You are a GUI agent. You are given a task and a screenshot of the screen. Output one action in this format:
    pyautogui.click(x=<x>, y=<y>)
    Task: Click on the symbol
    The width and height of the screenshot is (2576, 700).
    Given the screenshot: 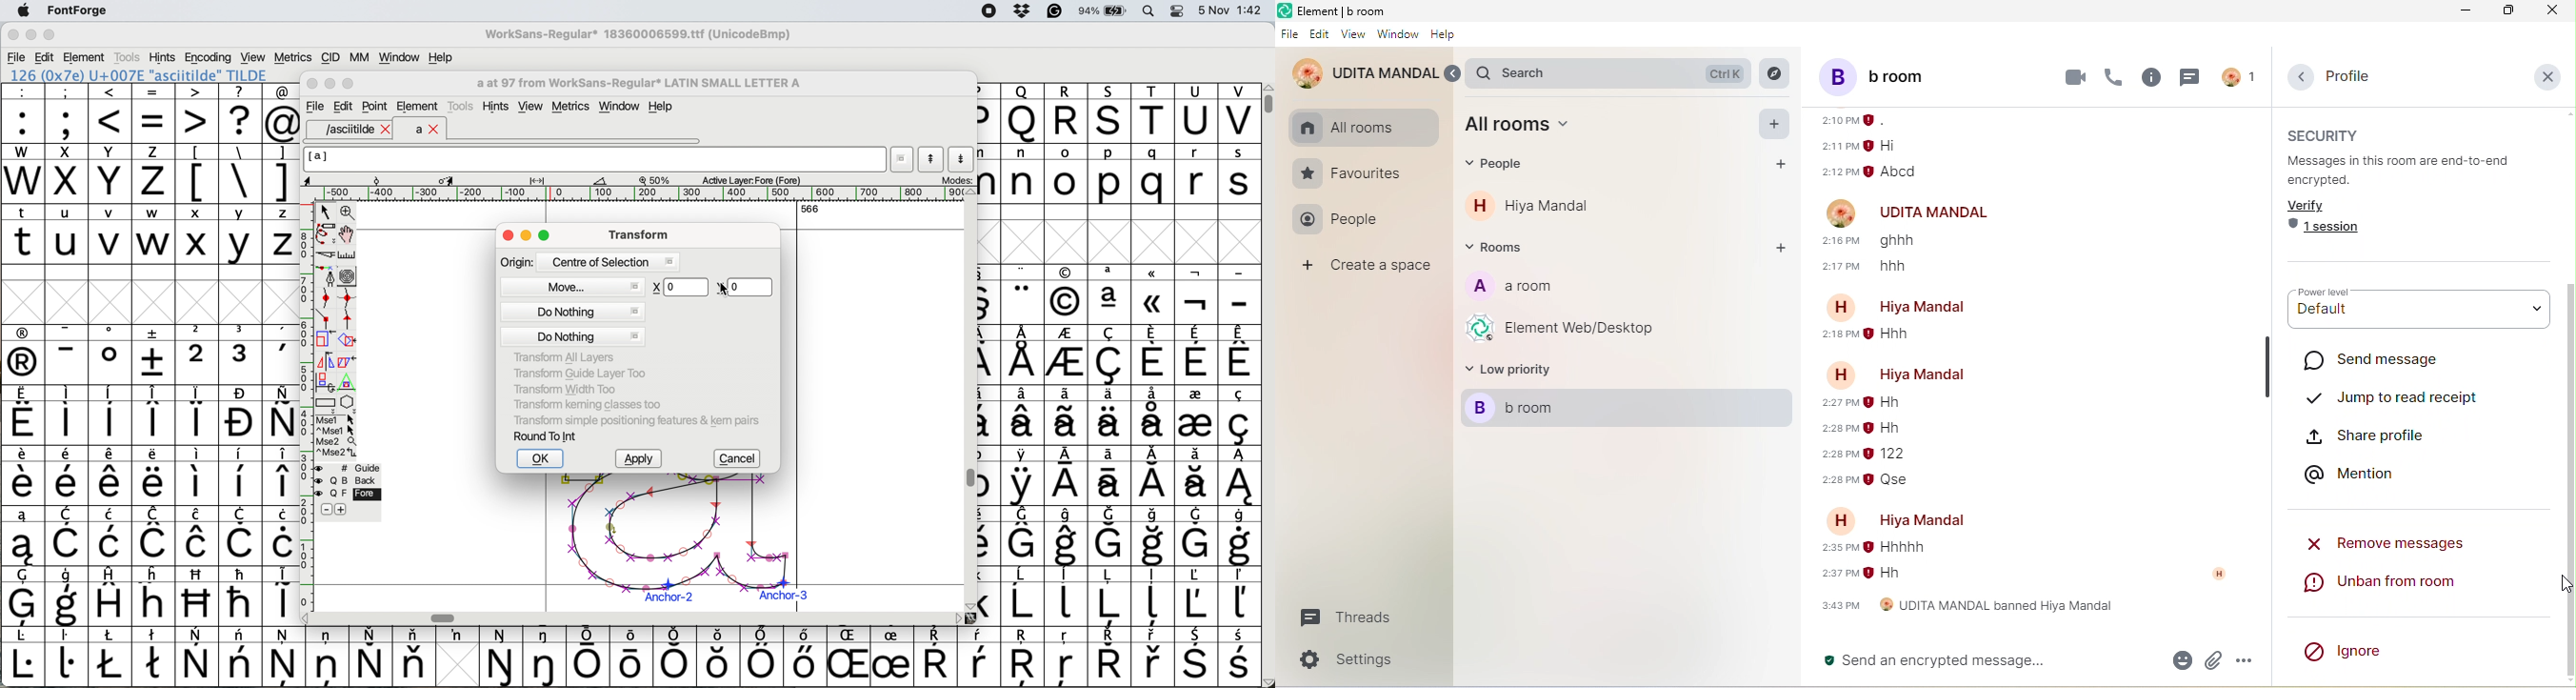 What is the action you would take?
    pyautogui.click(x=198, y=657)
    